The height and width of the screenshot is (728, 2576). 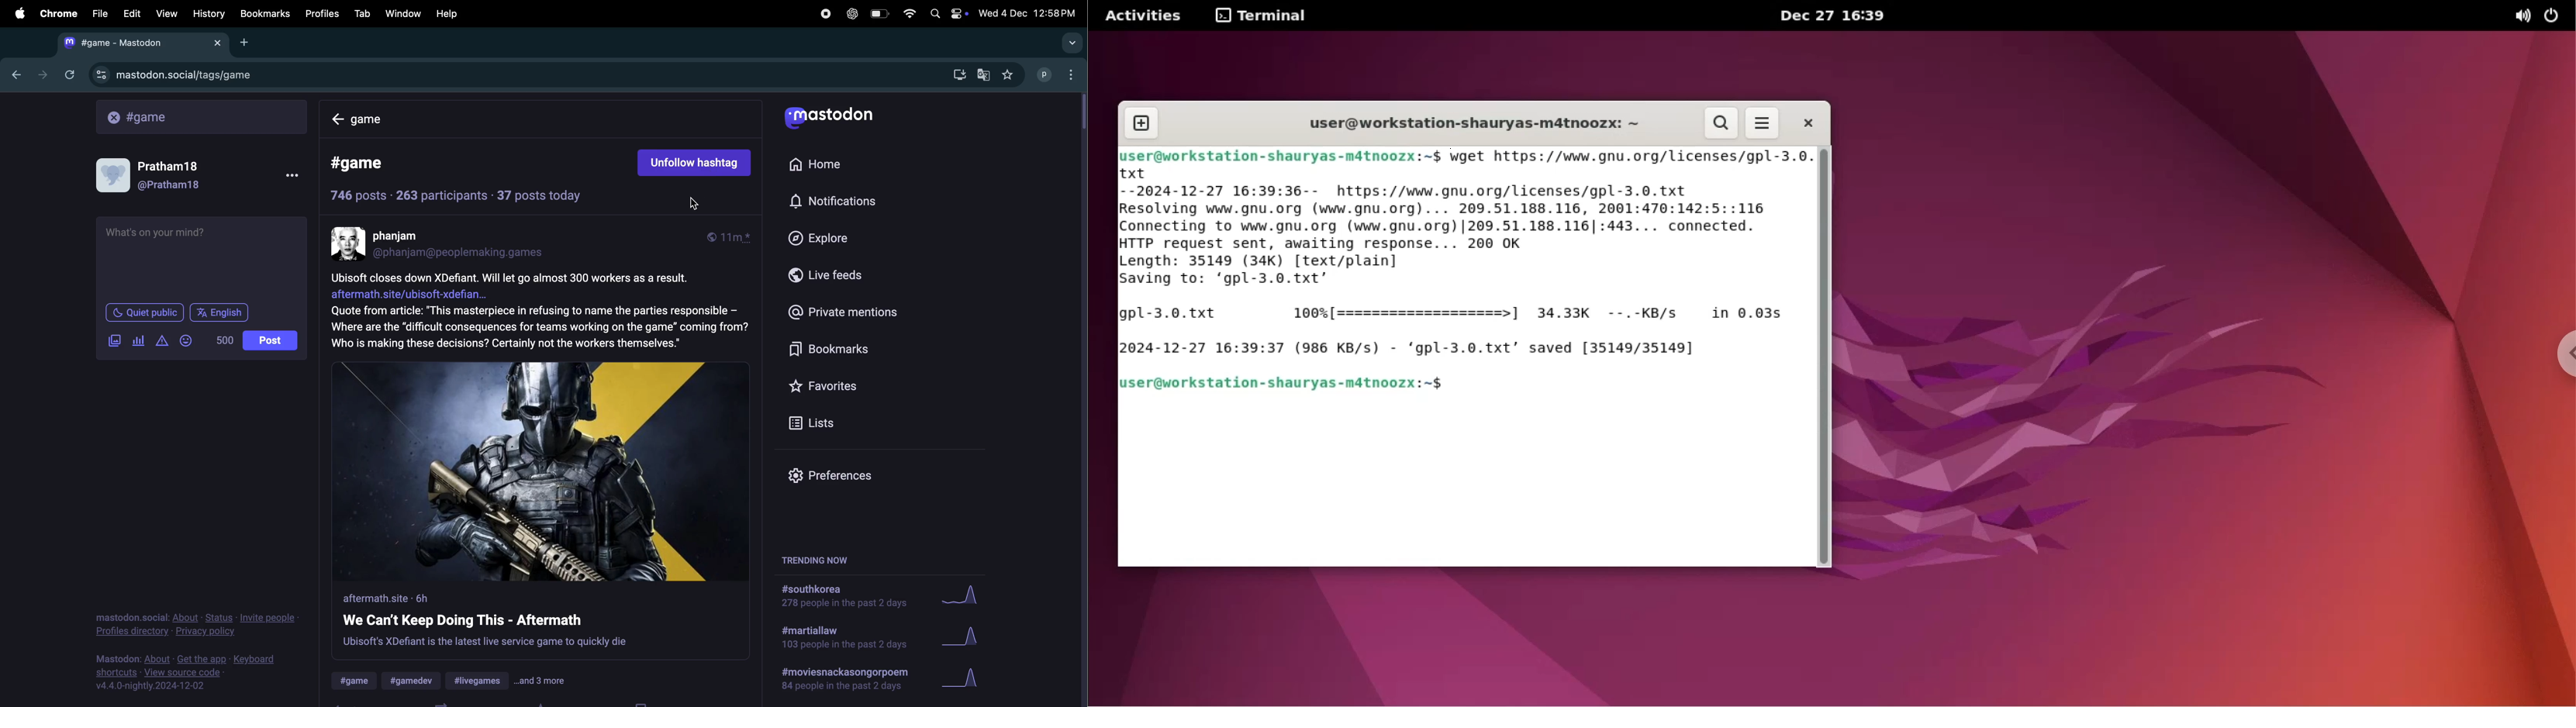 What do you see at coordinates (368, 164) in the screenshot?
I see `#game` at bounding box center [368, 164].